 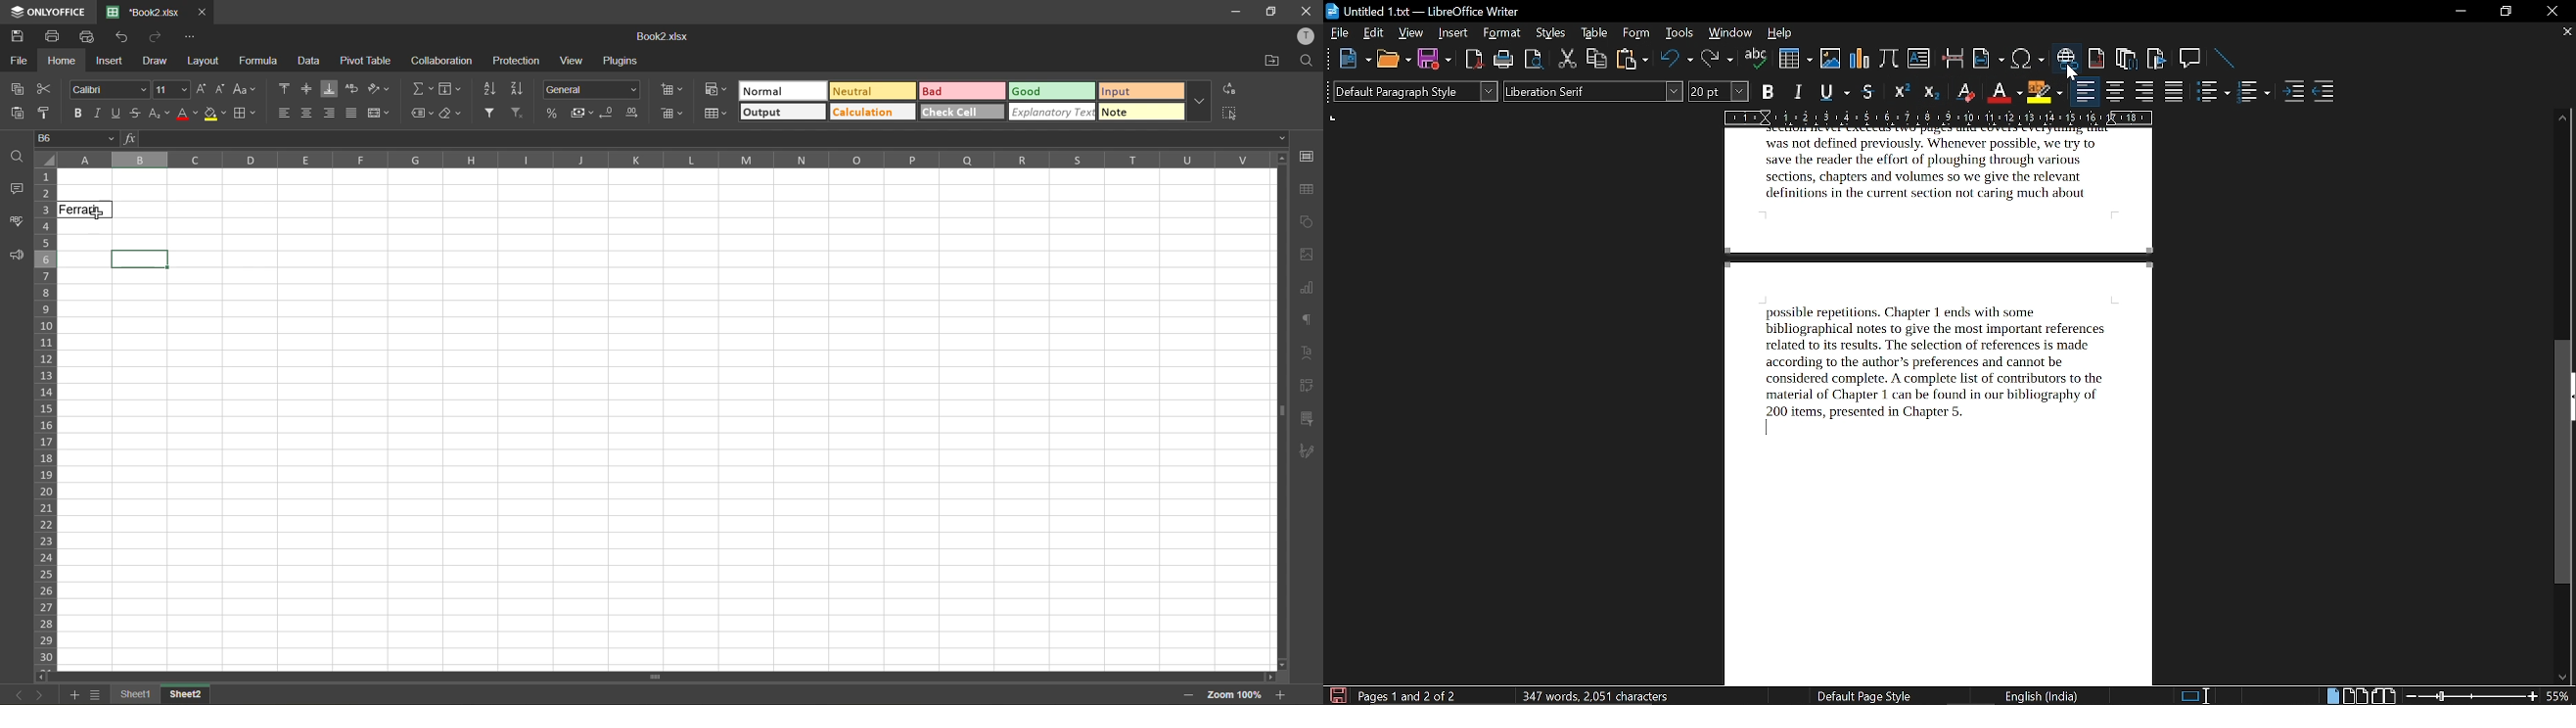 What do you see at coordinates (203, 88) in the screenshot?
I see `increment size` at bounding box center [203, 88].